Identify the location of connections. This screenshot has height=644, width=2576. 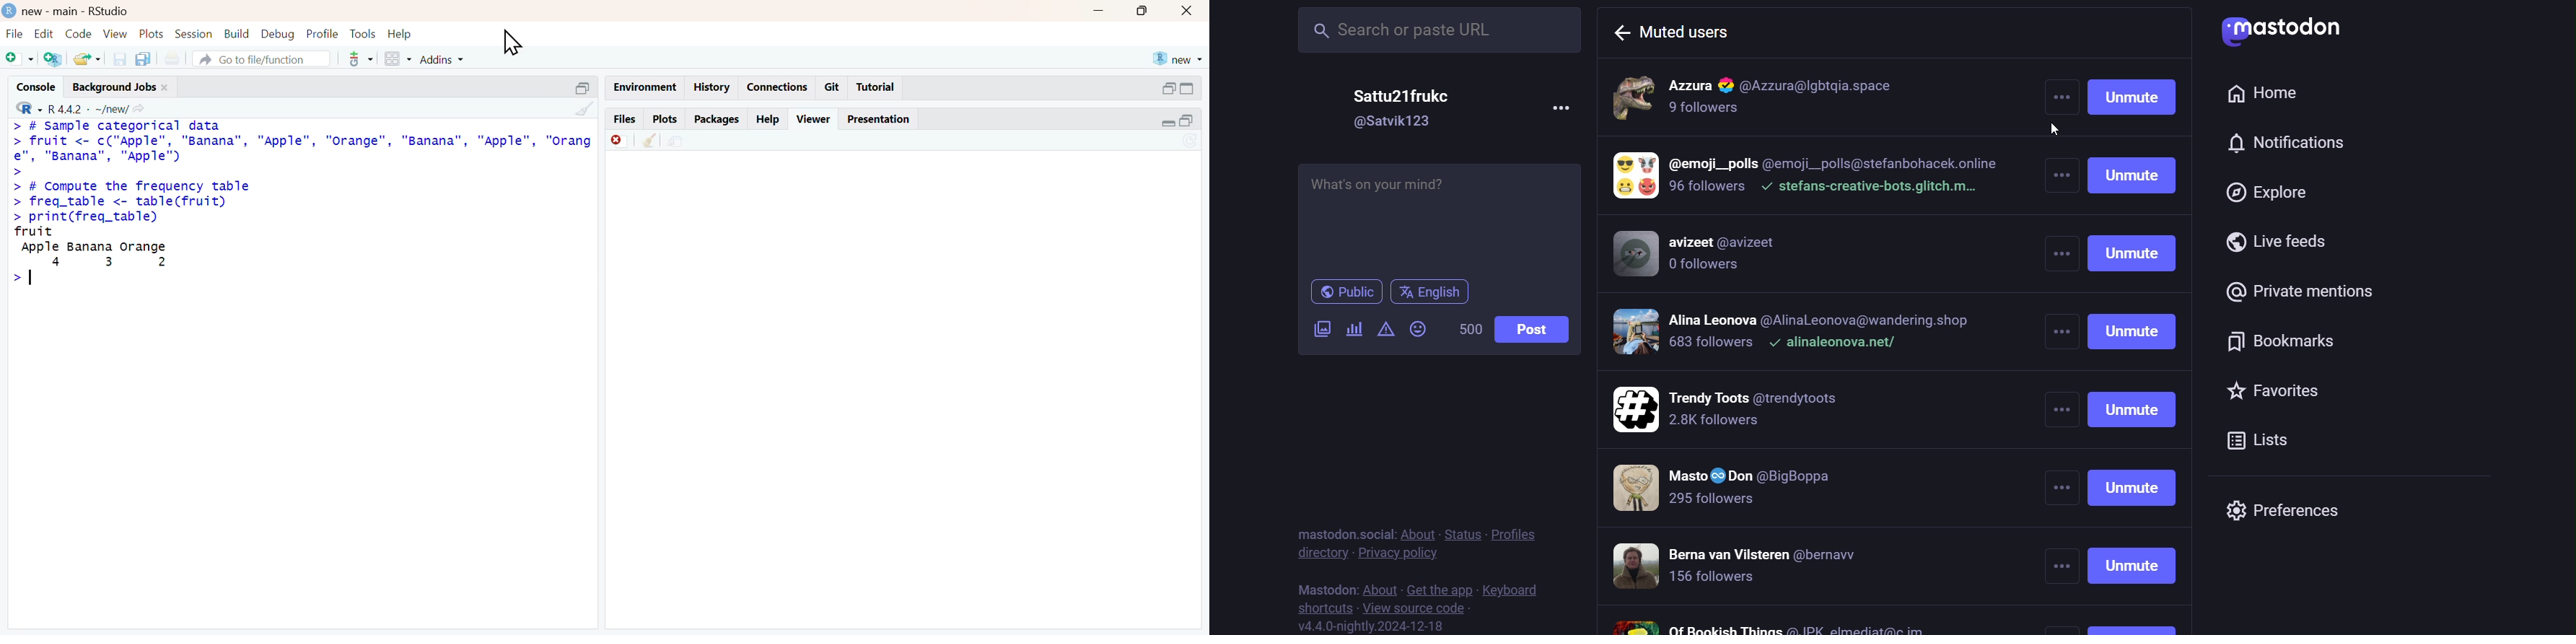
(777, 87).